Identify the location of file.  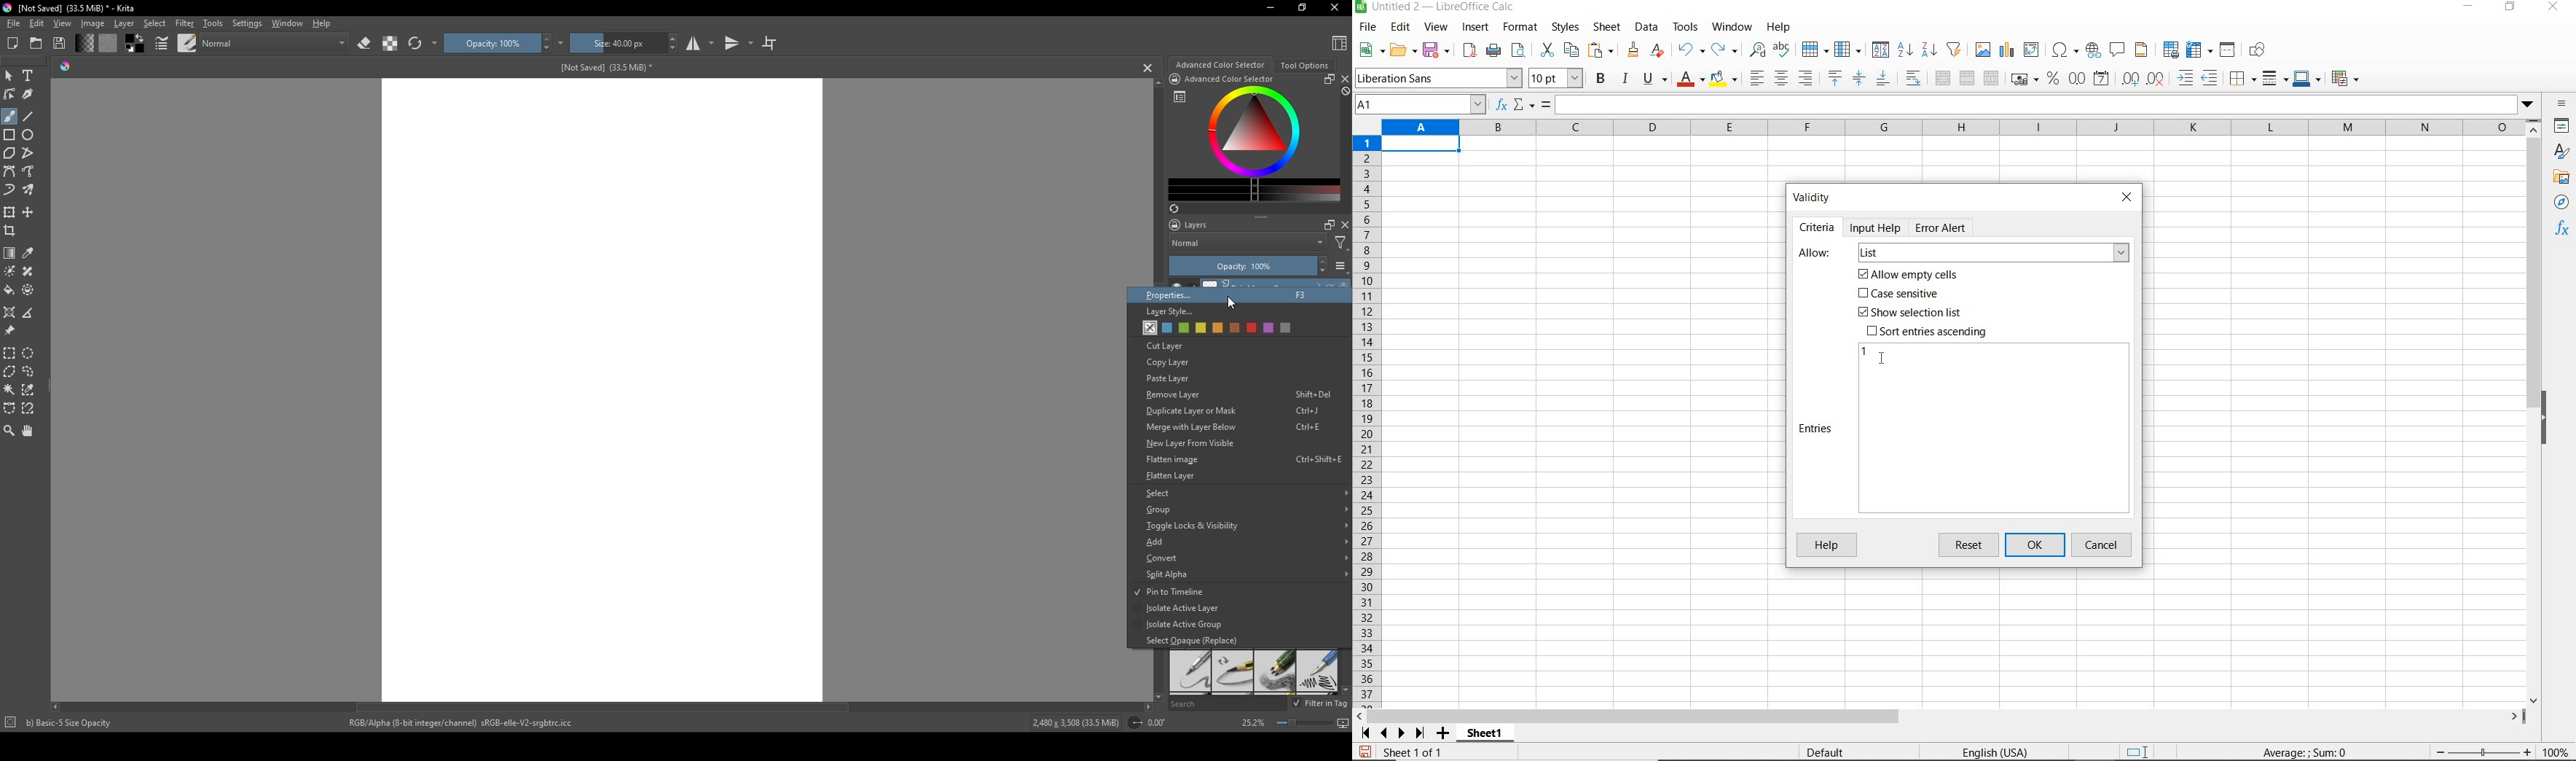
(1365, 29).